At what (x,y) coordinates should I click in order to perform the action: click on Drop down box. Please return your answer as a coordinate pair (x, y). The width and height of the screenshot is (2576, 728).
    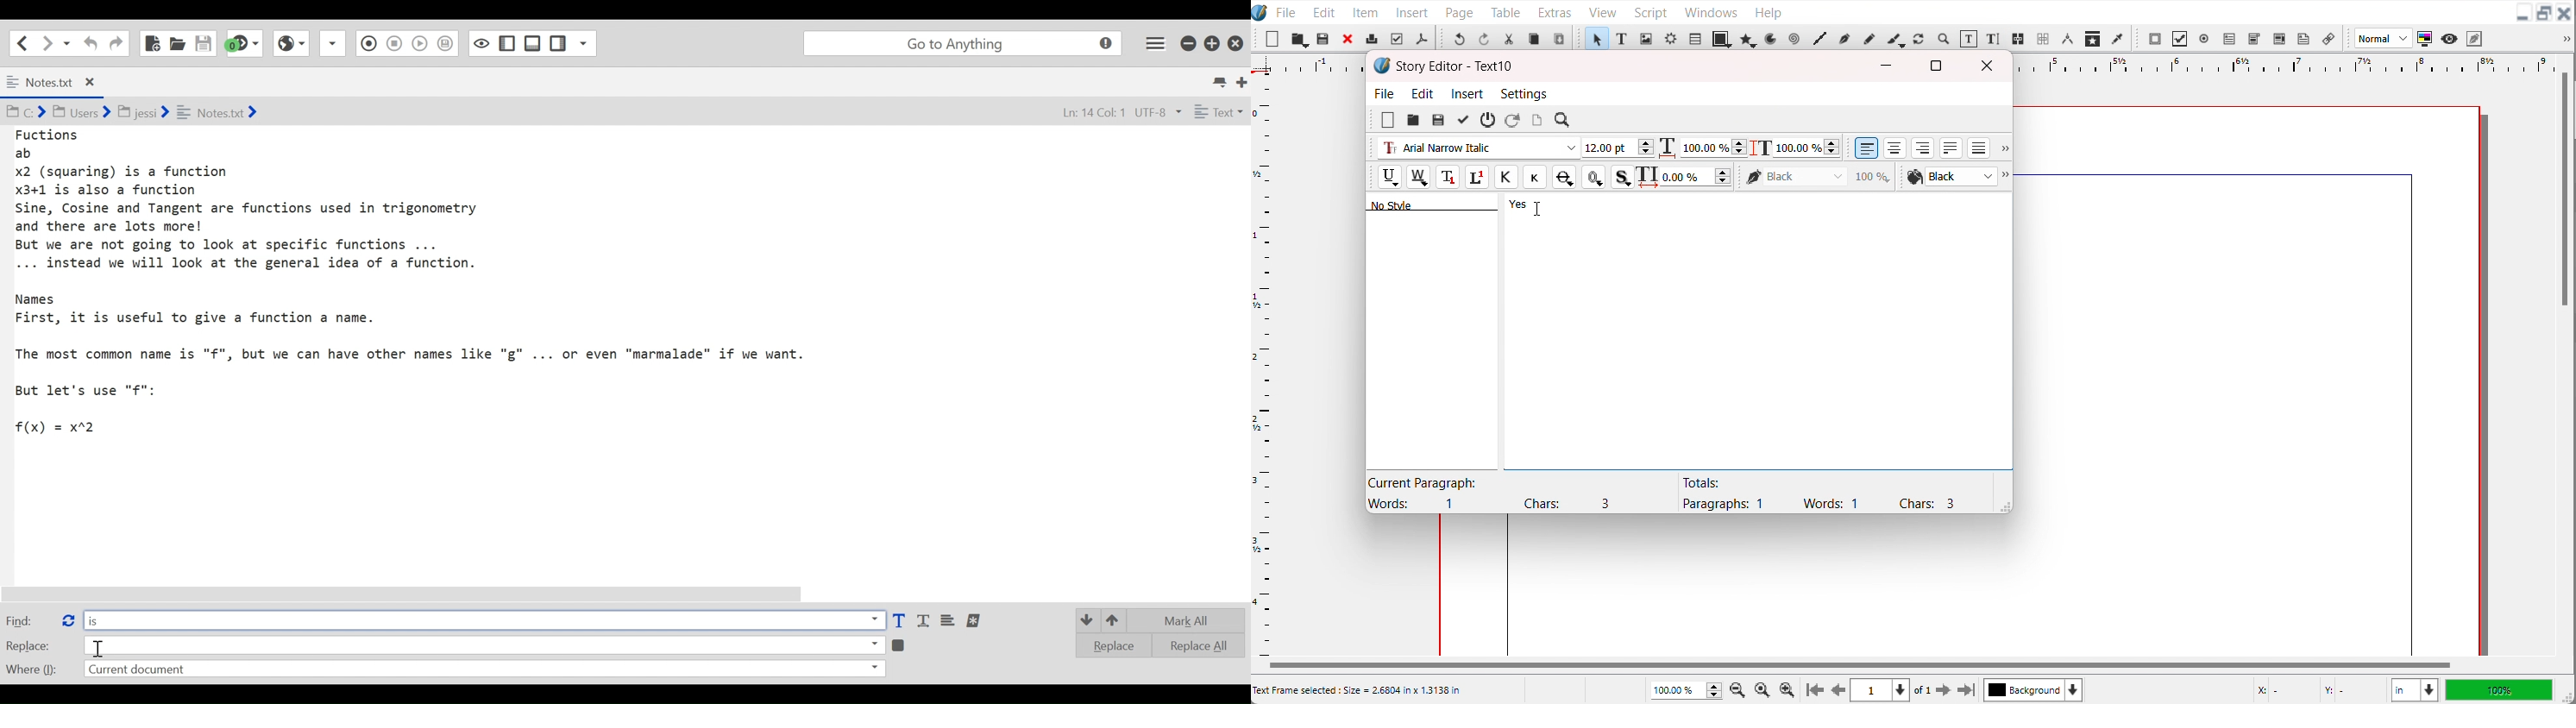
    Looking at the image, I should click on (2007, 177).